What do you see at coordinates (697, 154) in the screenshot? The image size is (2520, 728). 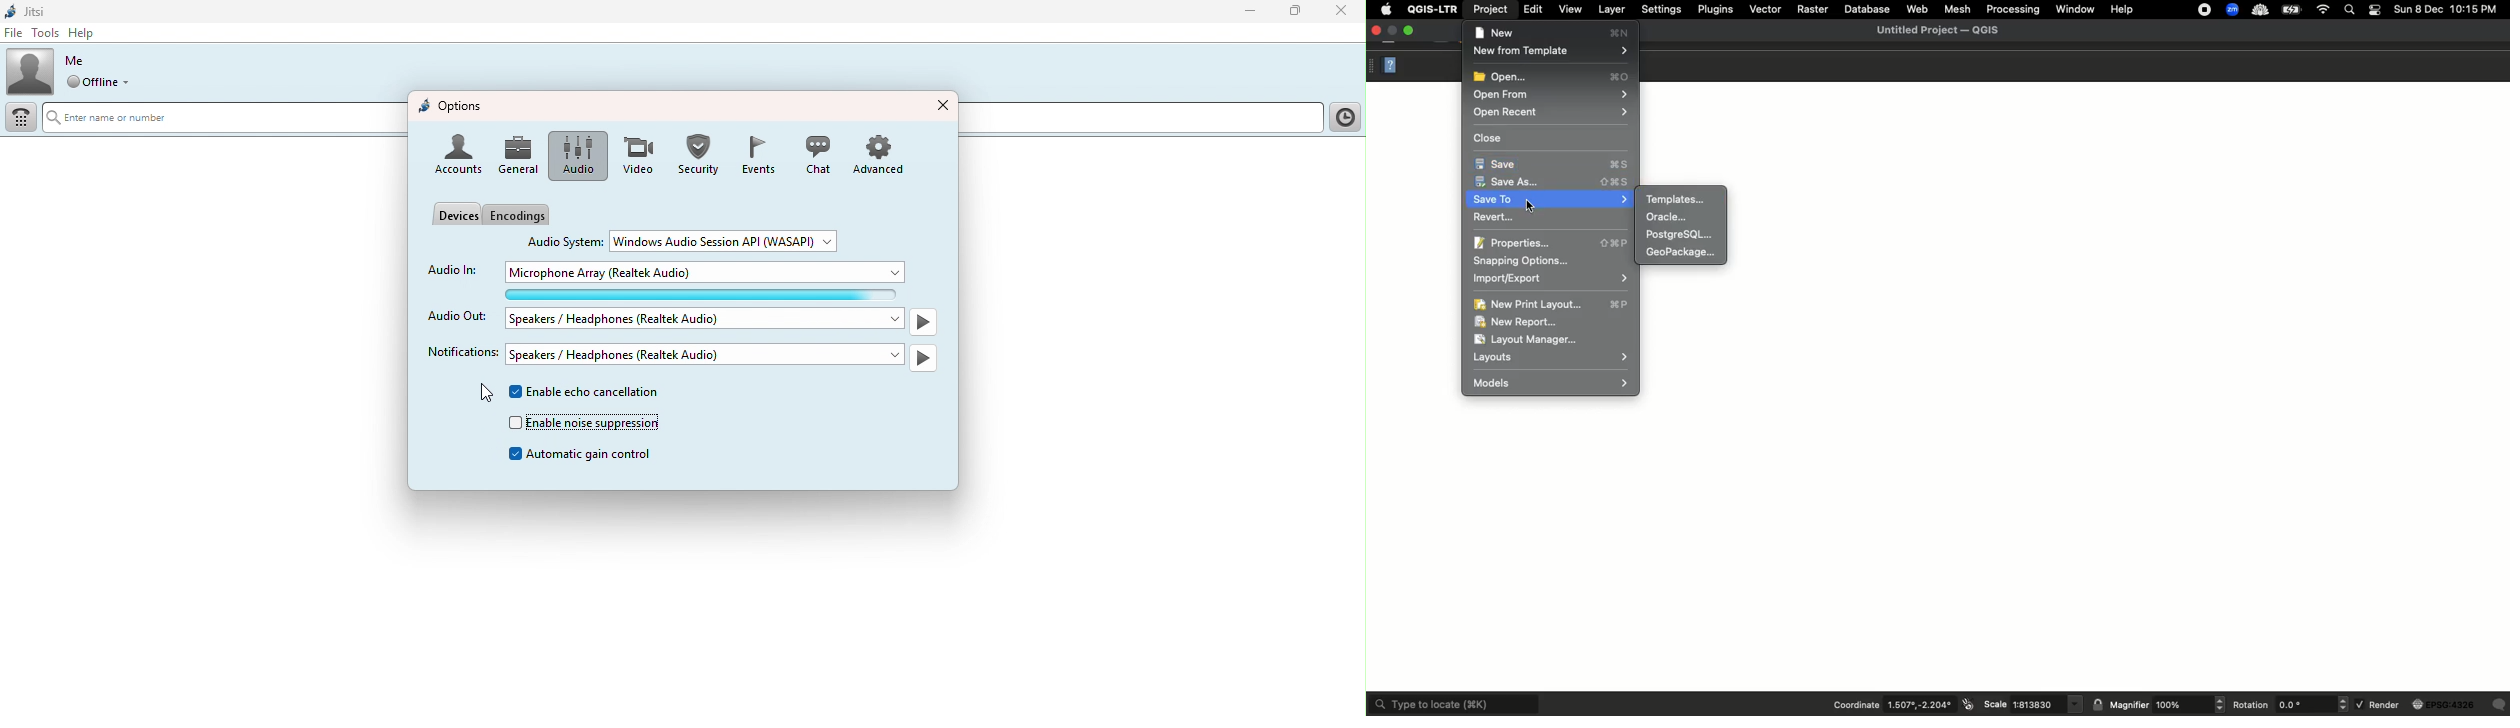 I see `Security` at bounding box center [697, 154].